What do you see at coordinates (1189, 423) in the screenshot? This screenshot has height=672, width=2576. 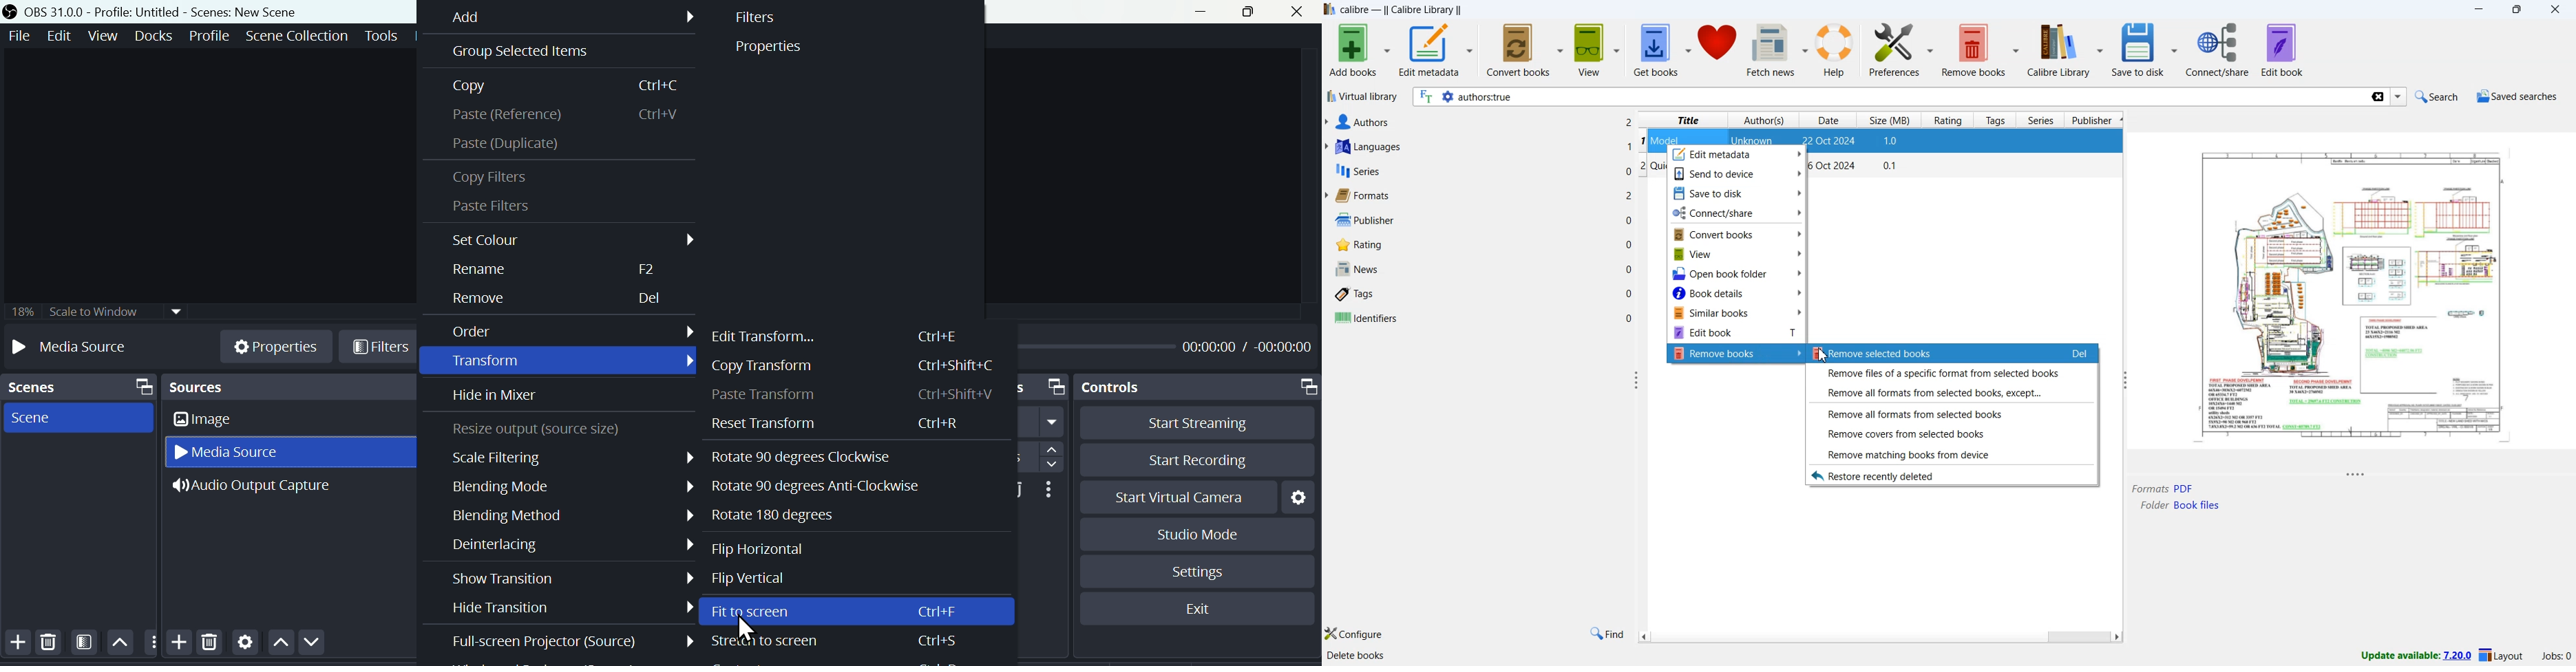 I see `Start streaming` at bounding box center [1189, 423].